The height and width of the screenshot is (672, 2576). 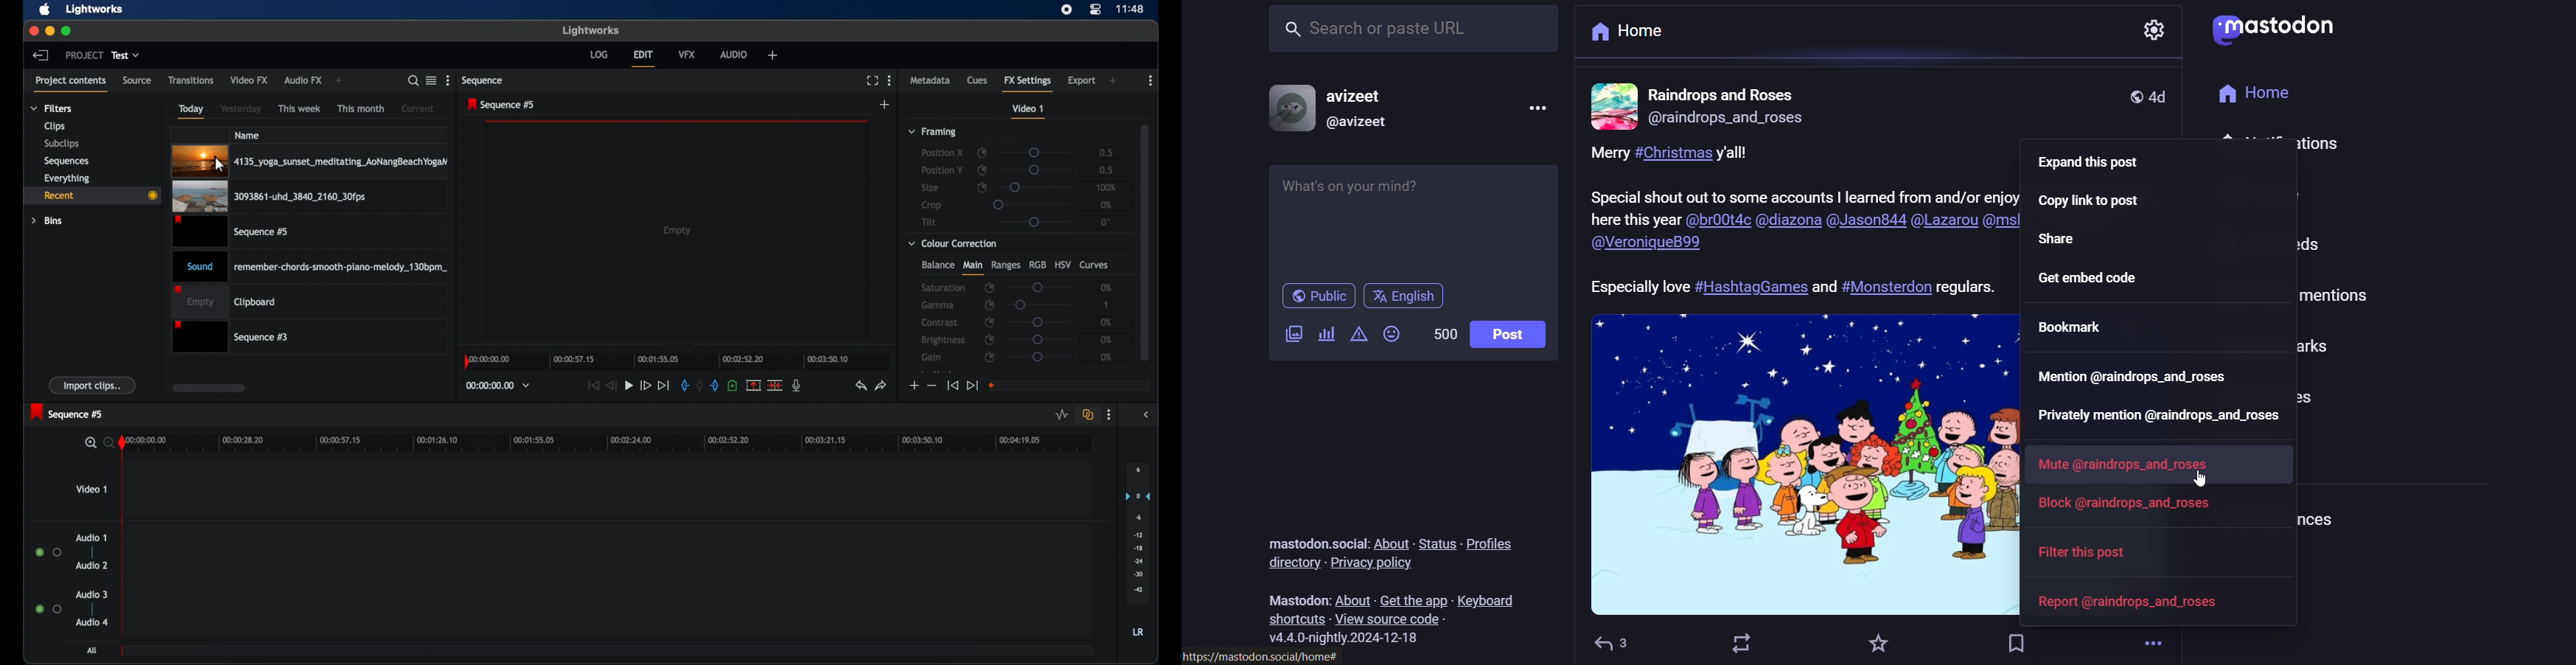 What do you see at coordinates (2067, 240) in the screenshot?
I see `share` at bounding box center [2067, 240].